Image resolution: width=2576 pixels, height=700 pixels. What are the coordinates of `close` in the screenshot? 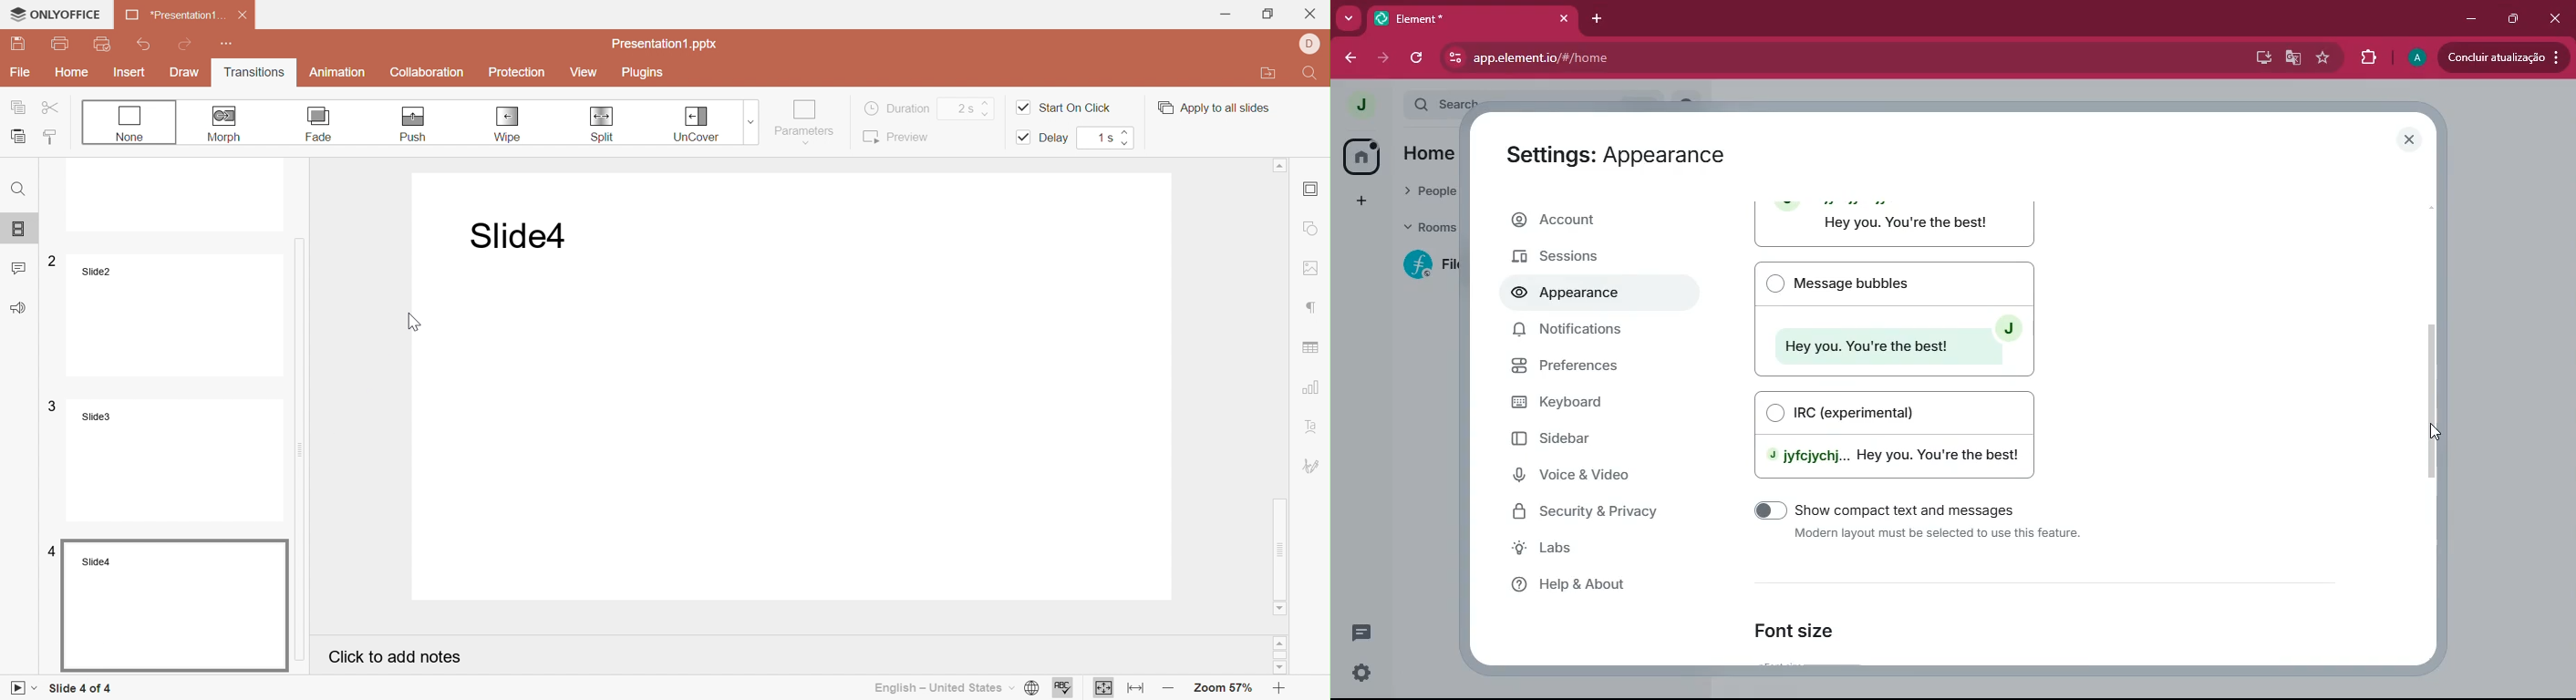 It's located at (2553, 18).